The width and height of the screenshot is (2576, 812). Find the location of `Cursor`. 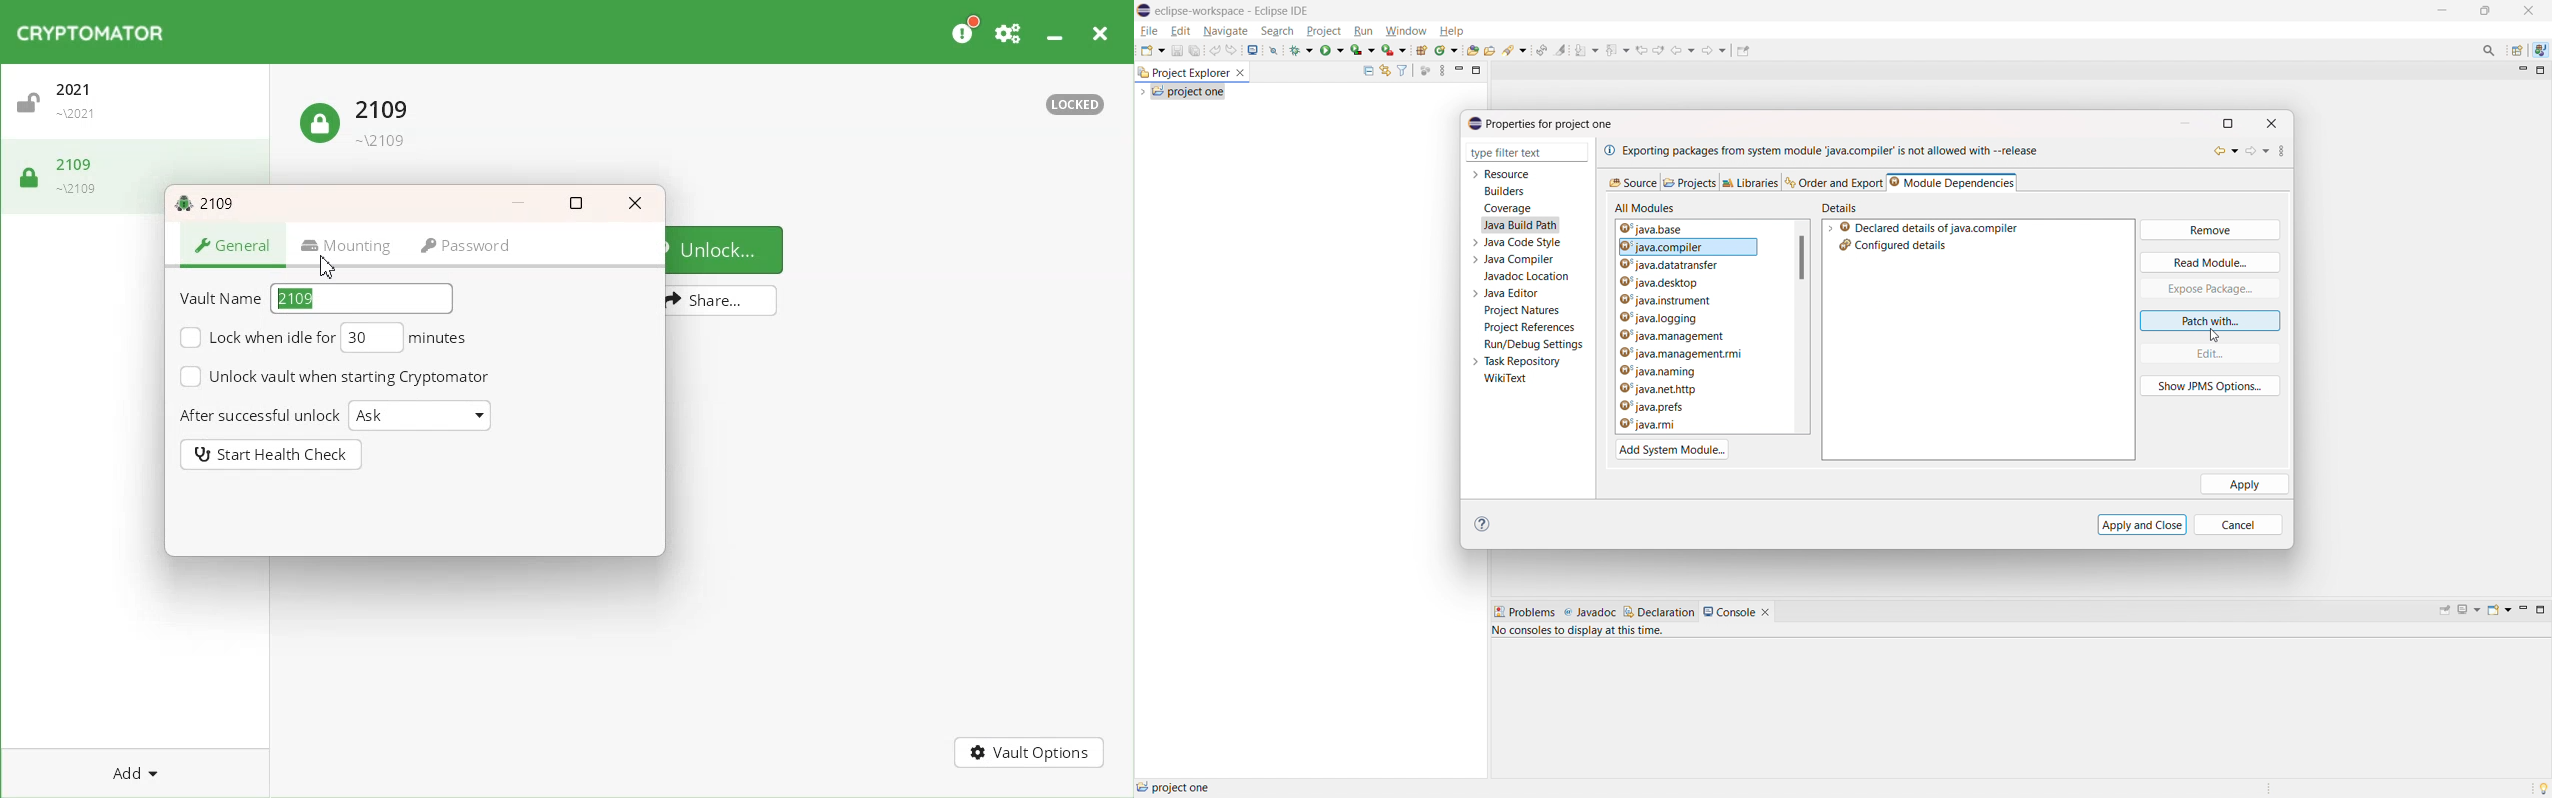

Cursor is located at coordinates (330, 268).